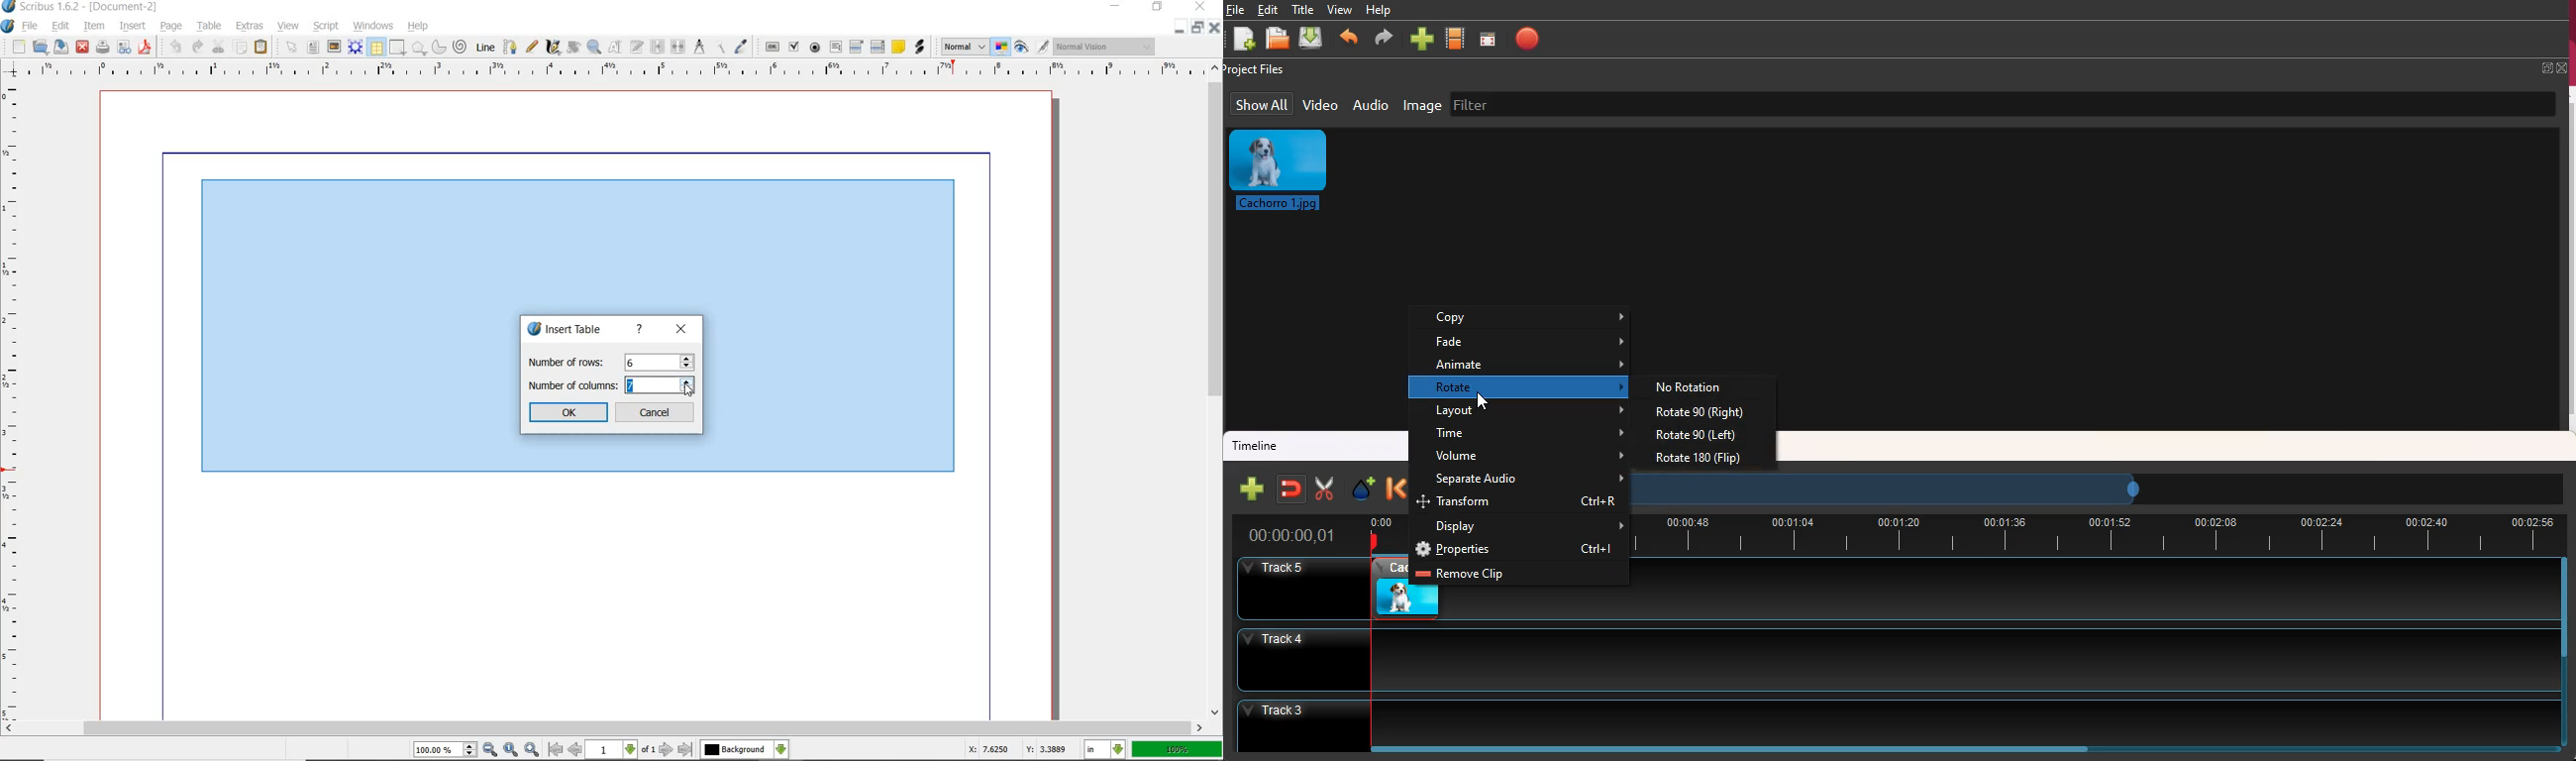  What do you see at coordinates (682, 330) in the screenshot?
I see `close` at bounding box center [682, 330].